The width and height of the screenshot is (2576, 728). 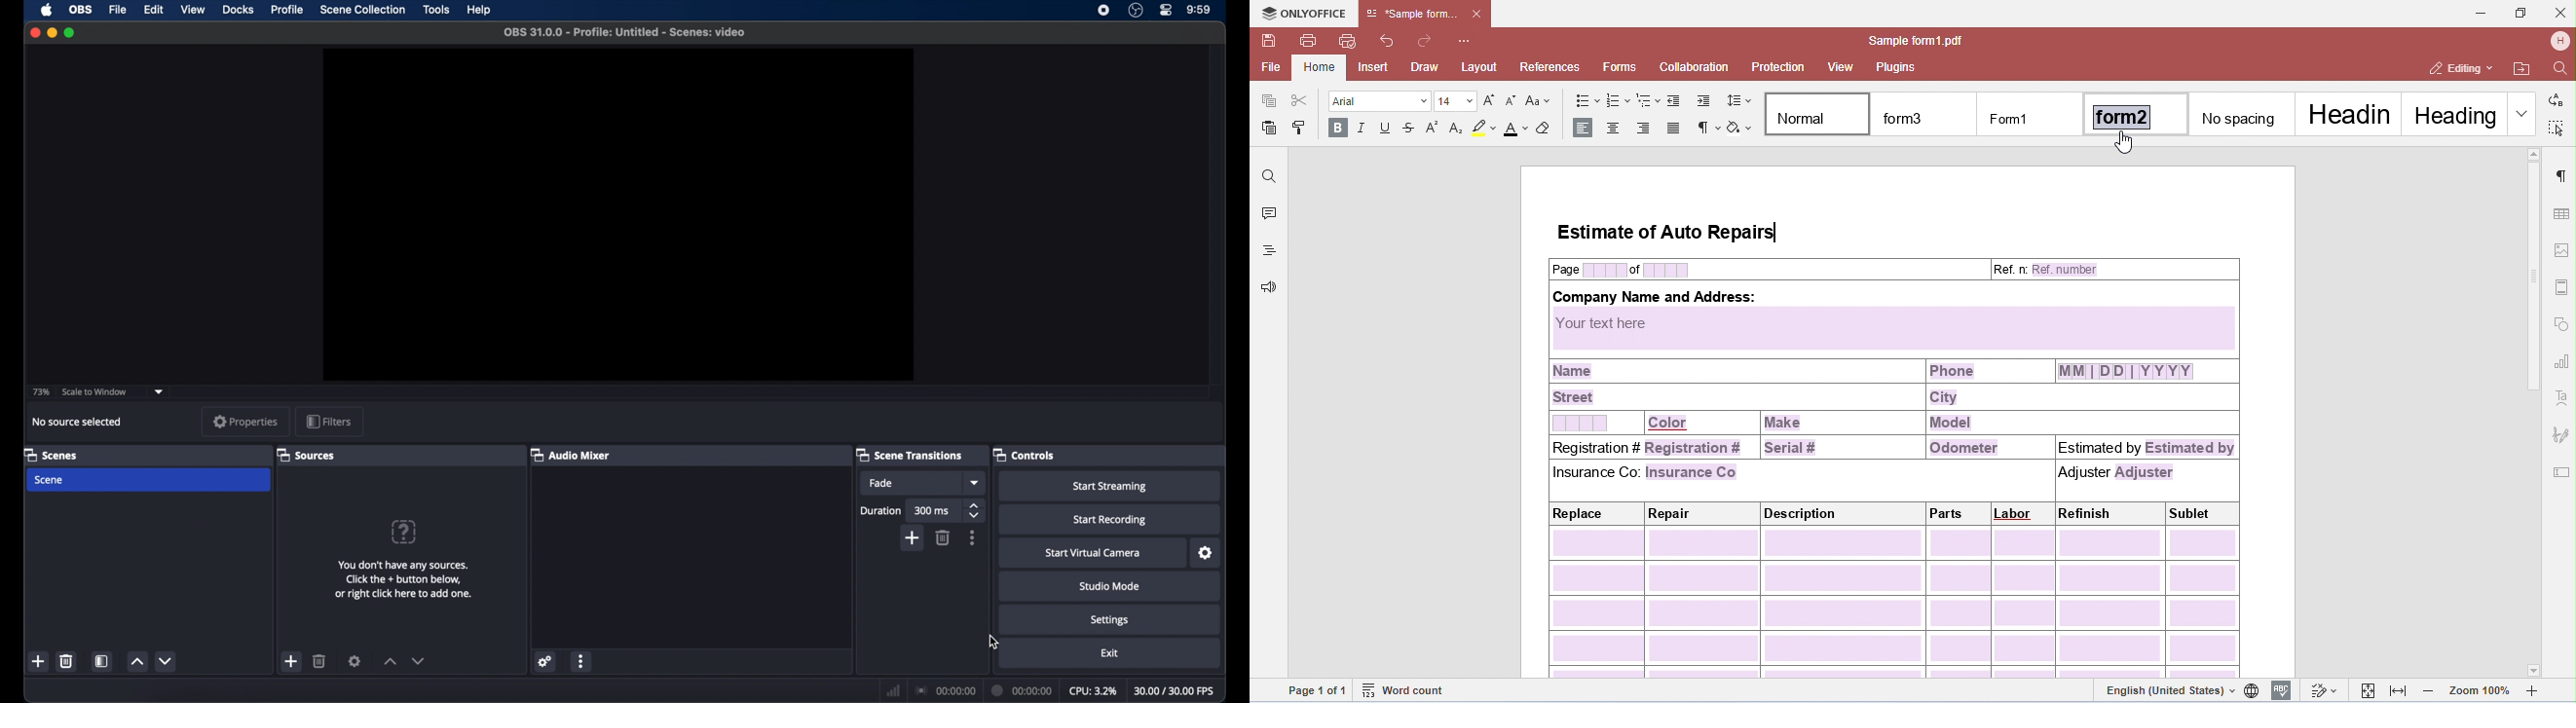 I want to click on time, so click(x=1199, y=10).